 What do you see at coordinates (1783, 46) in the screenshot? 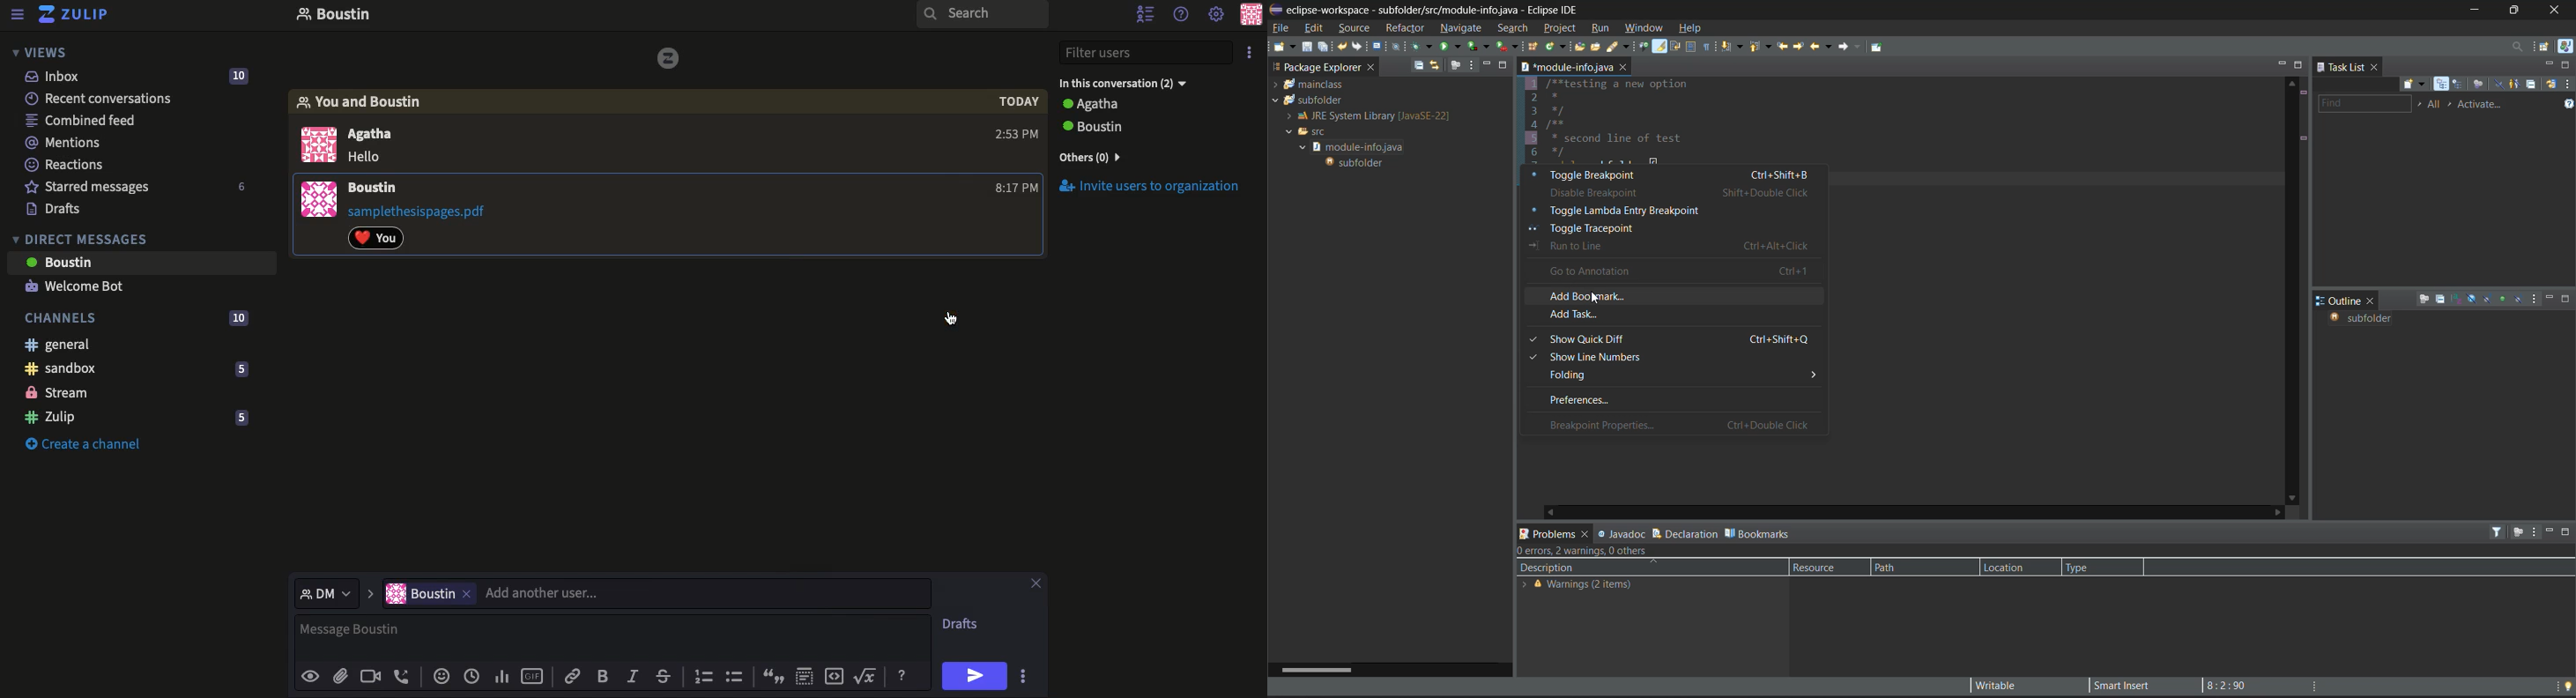
I see `previous edit location` at bounding box center [1783, 46].